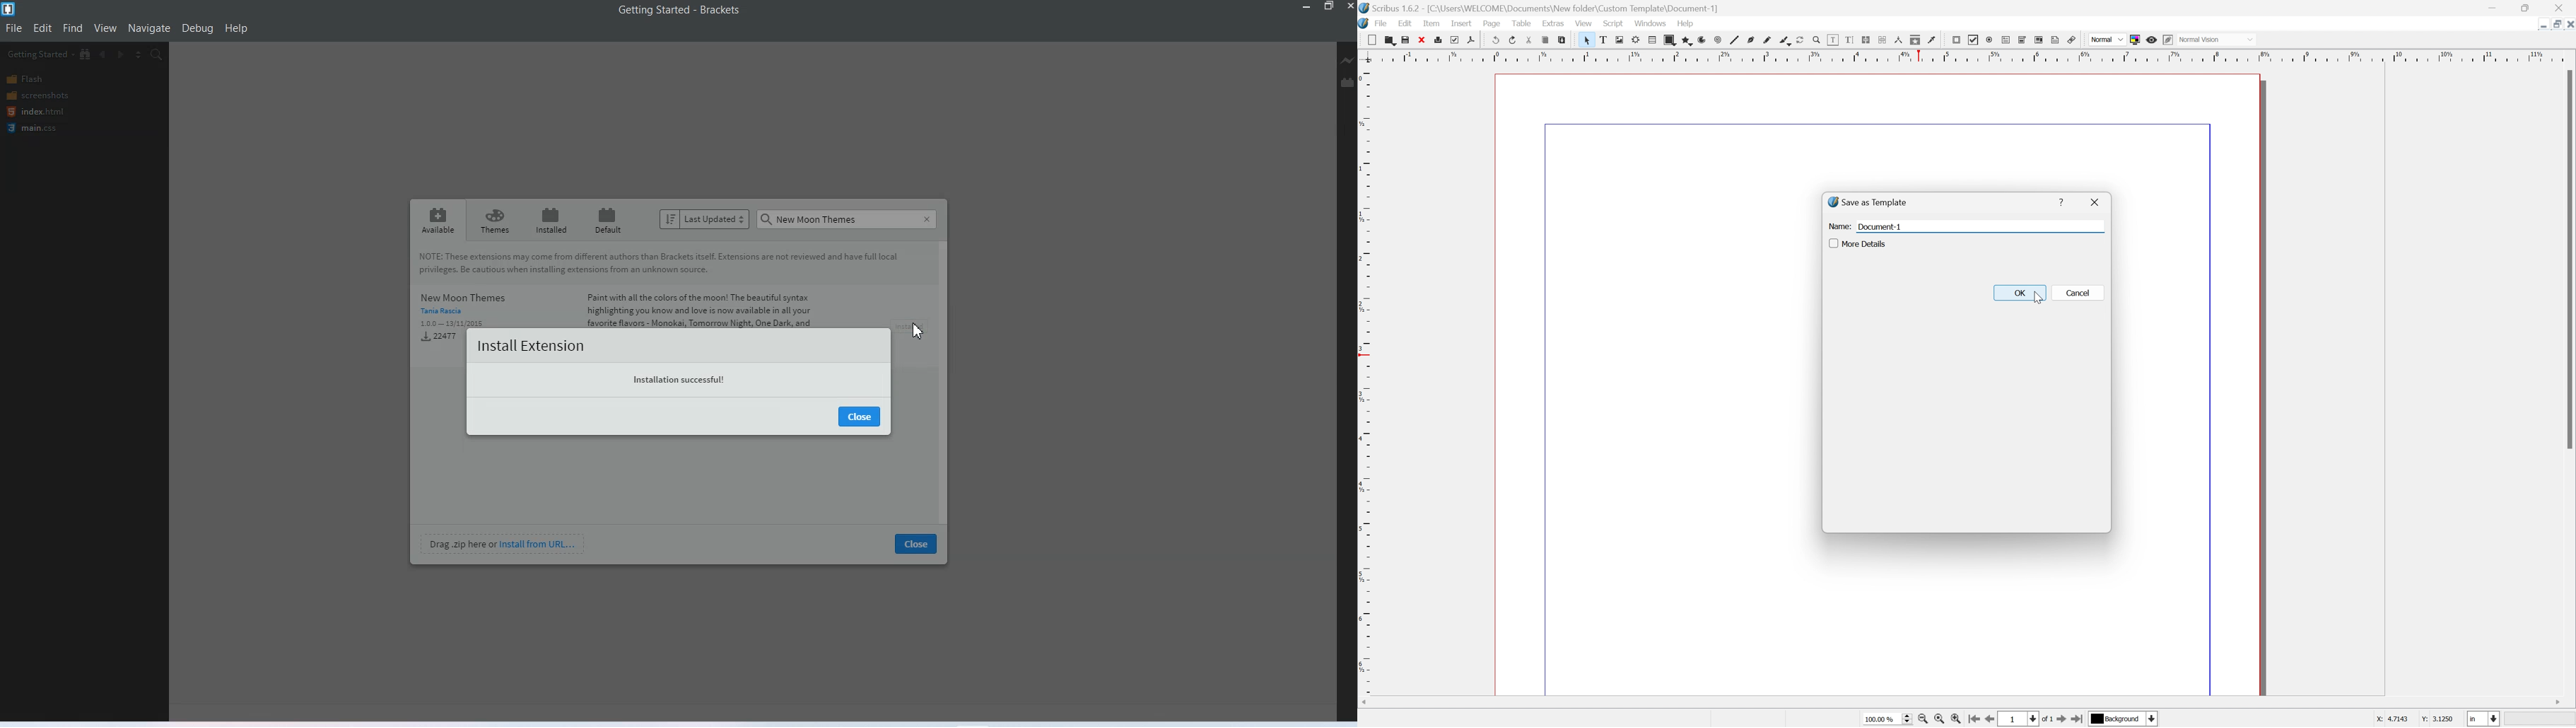  What do you see at coordinates (1635, 40) in the screenshot?
I see `render frame` at bounding box center [1635, 40].